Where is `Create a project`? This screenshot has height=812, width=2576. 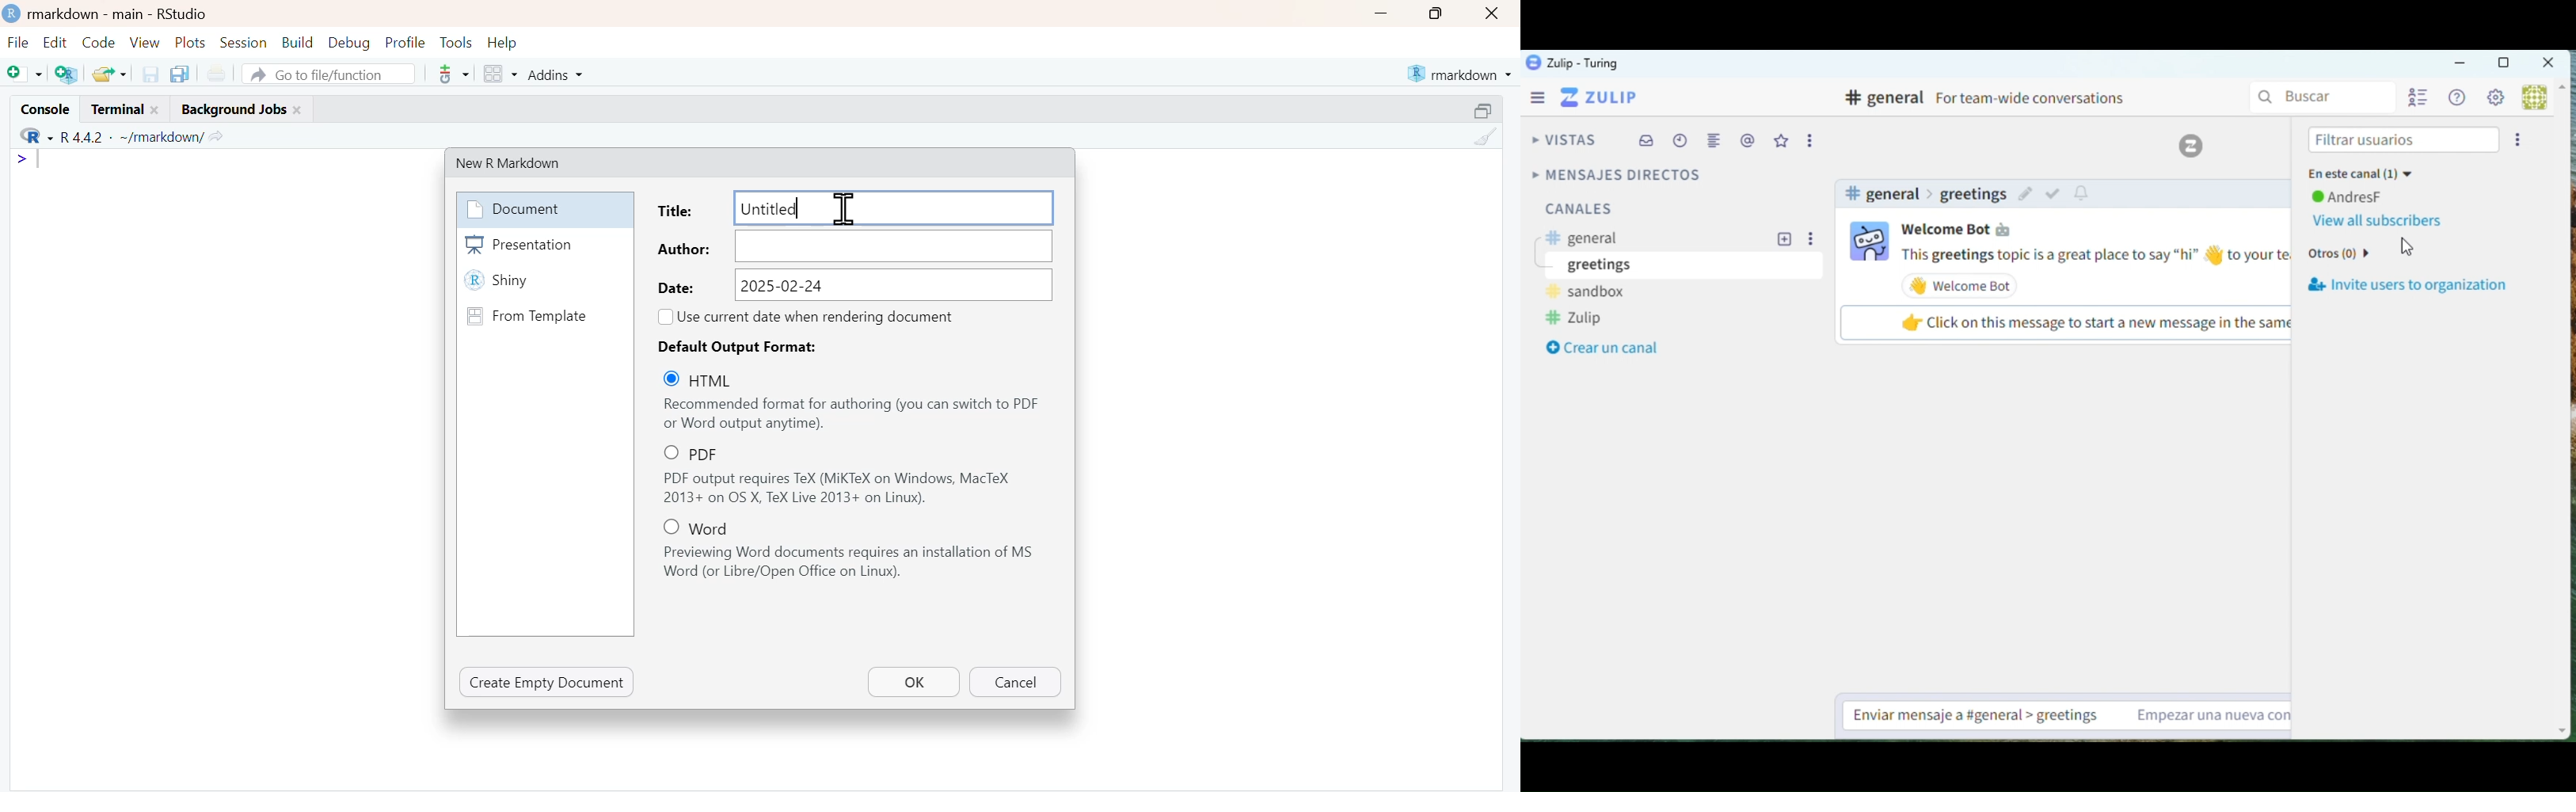
Create a project is located at coordinates (67, 73).